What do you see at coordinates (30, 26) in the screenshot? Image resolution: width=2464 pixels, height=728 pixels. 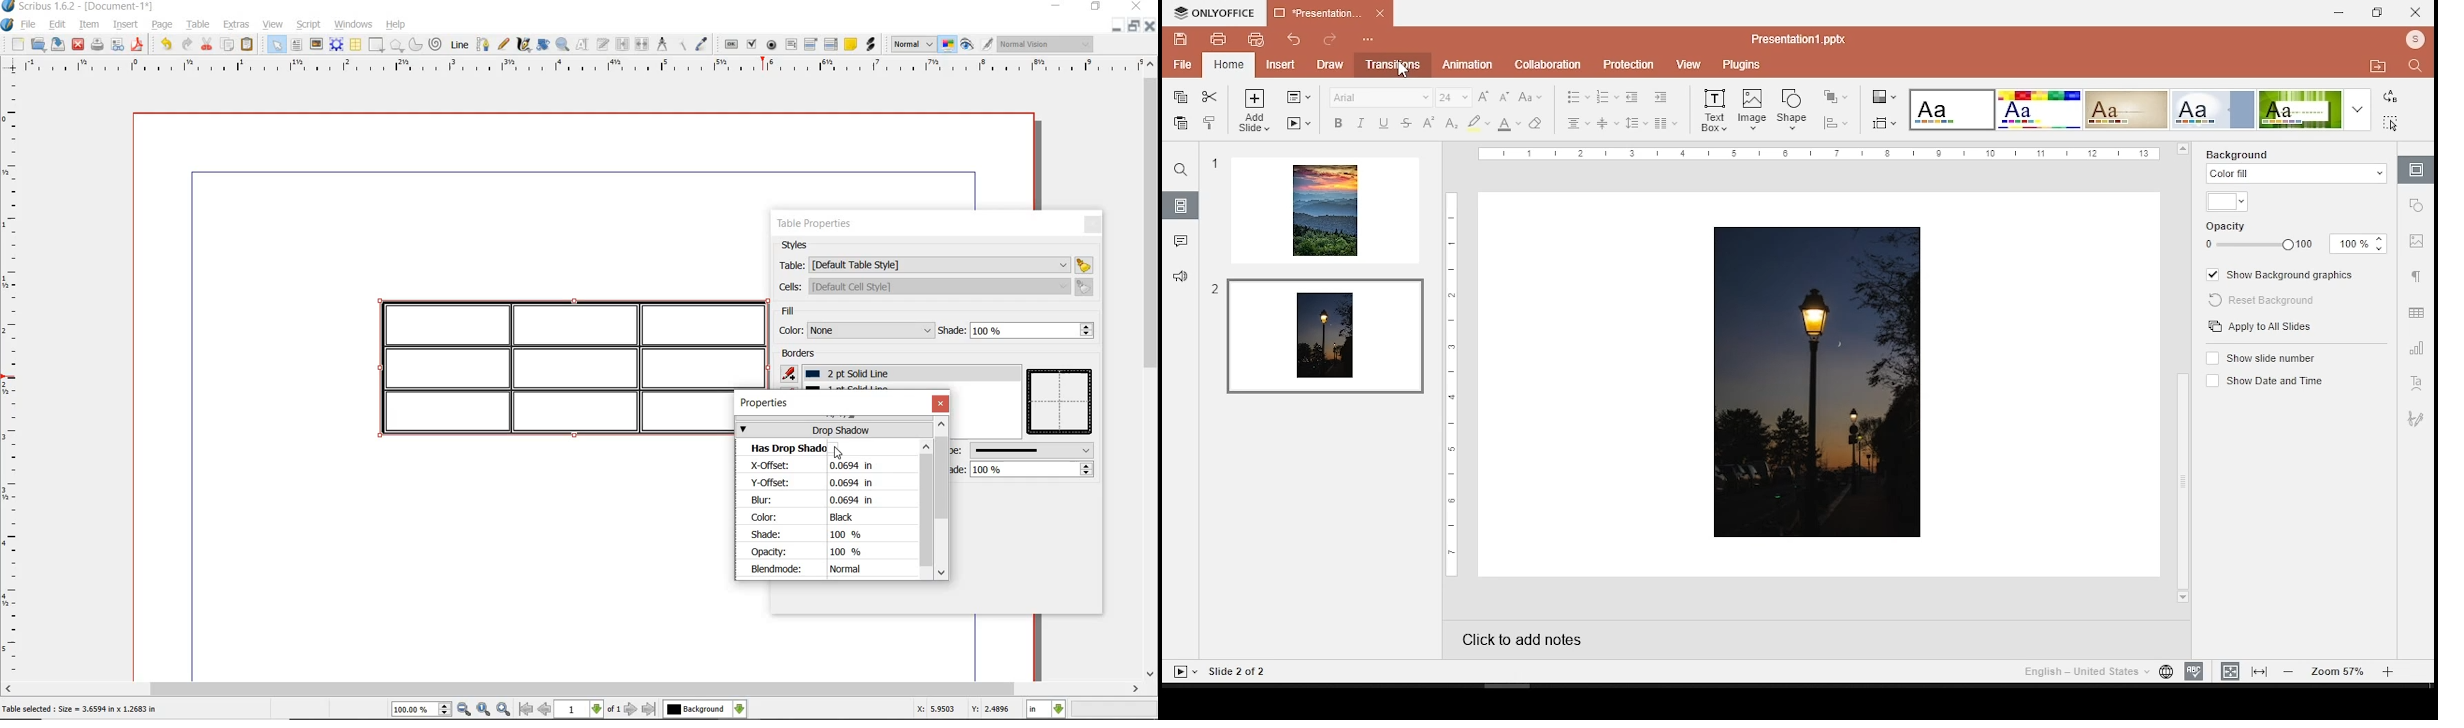 I see `file` at bounding box center [30, 26].